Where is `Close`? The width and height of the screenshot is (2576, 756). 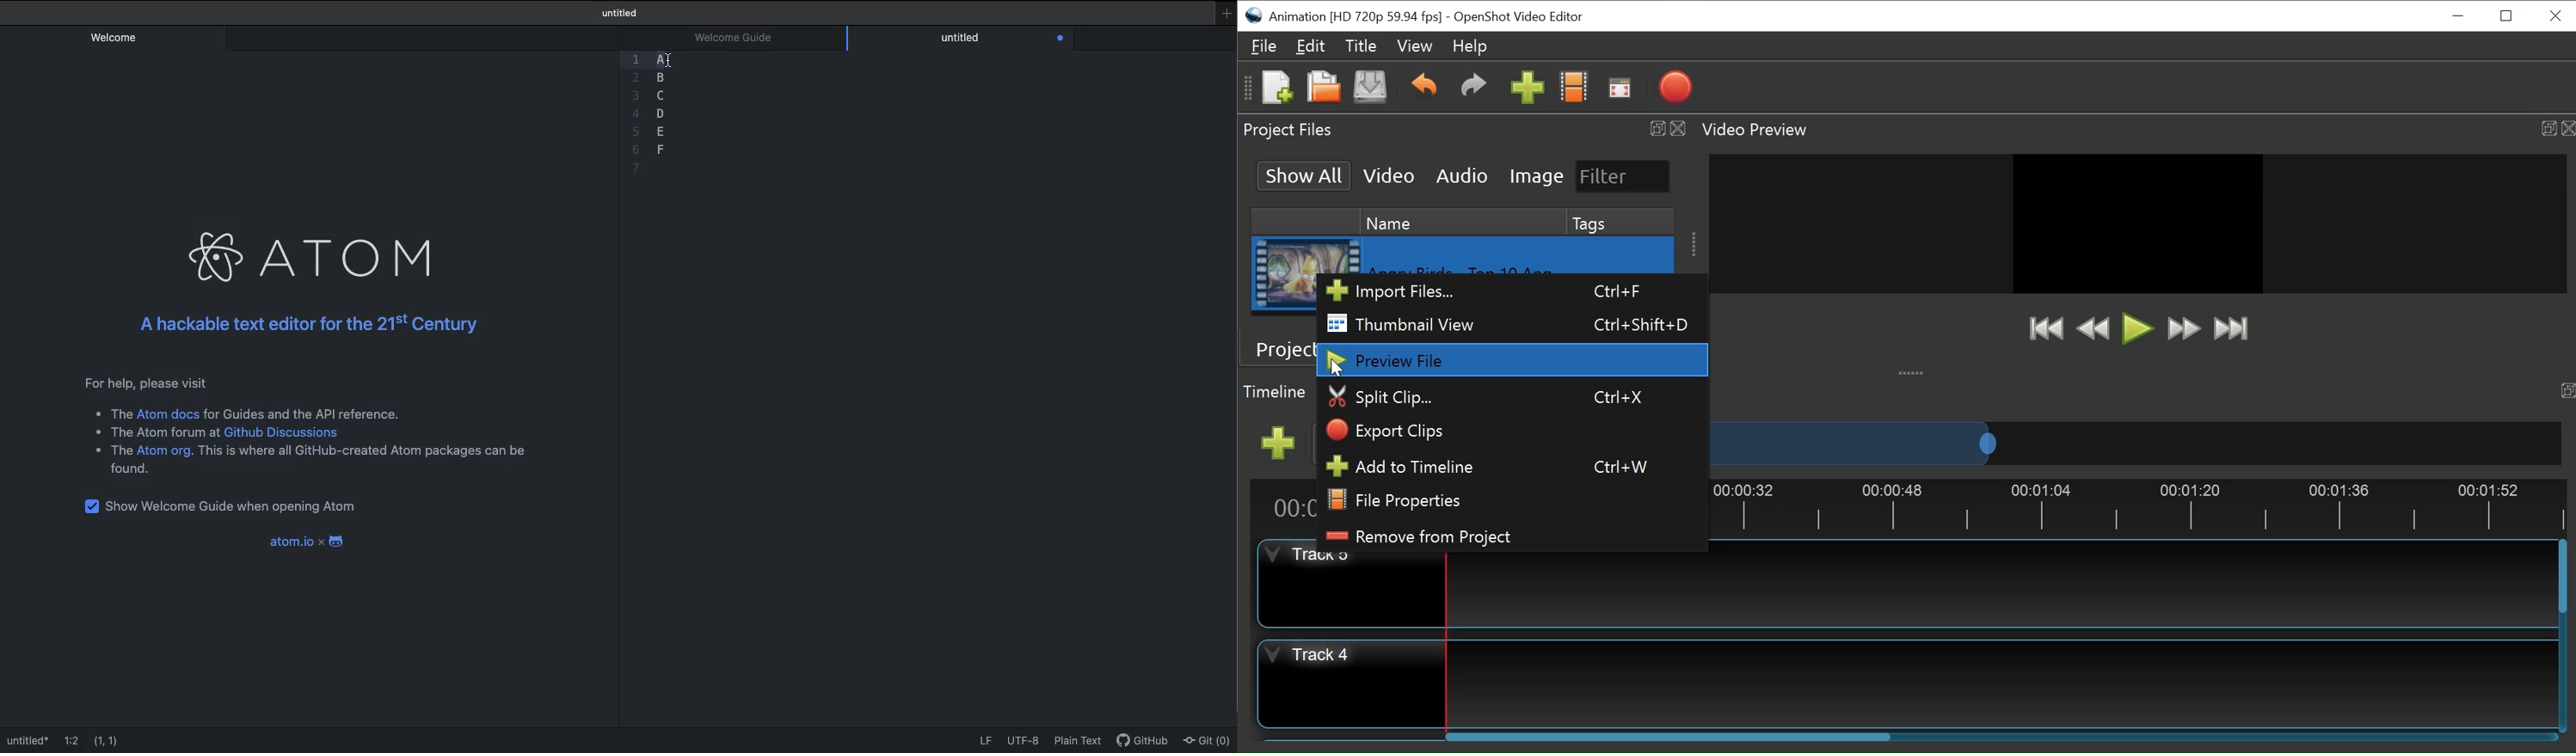
Close is located at coordinates (2556, 15).